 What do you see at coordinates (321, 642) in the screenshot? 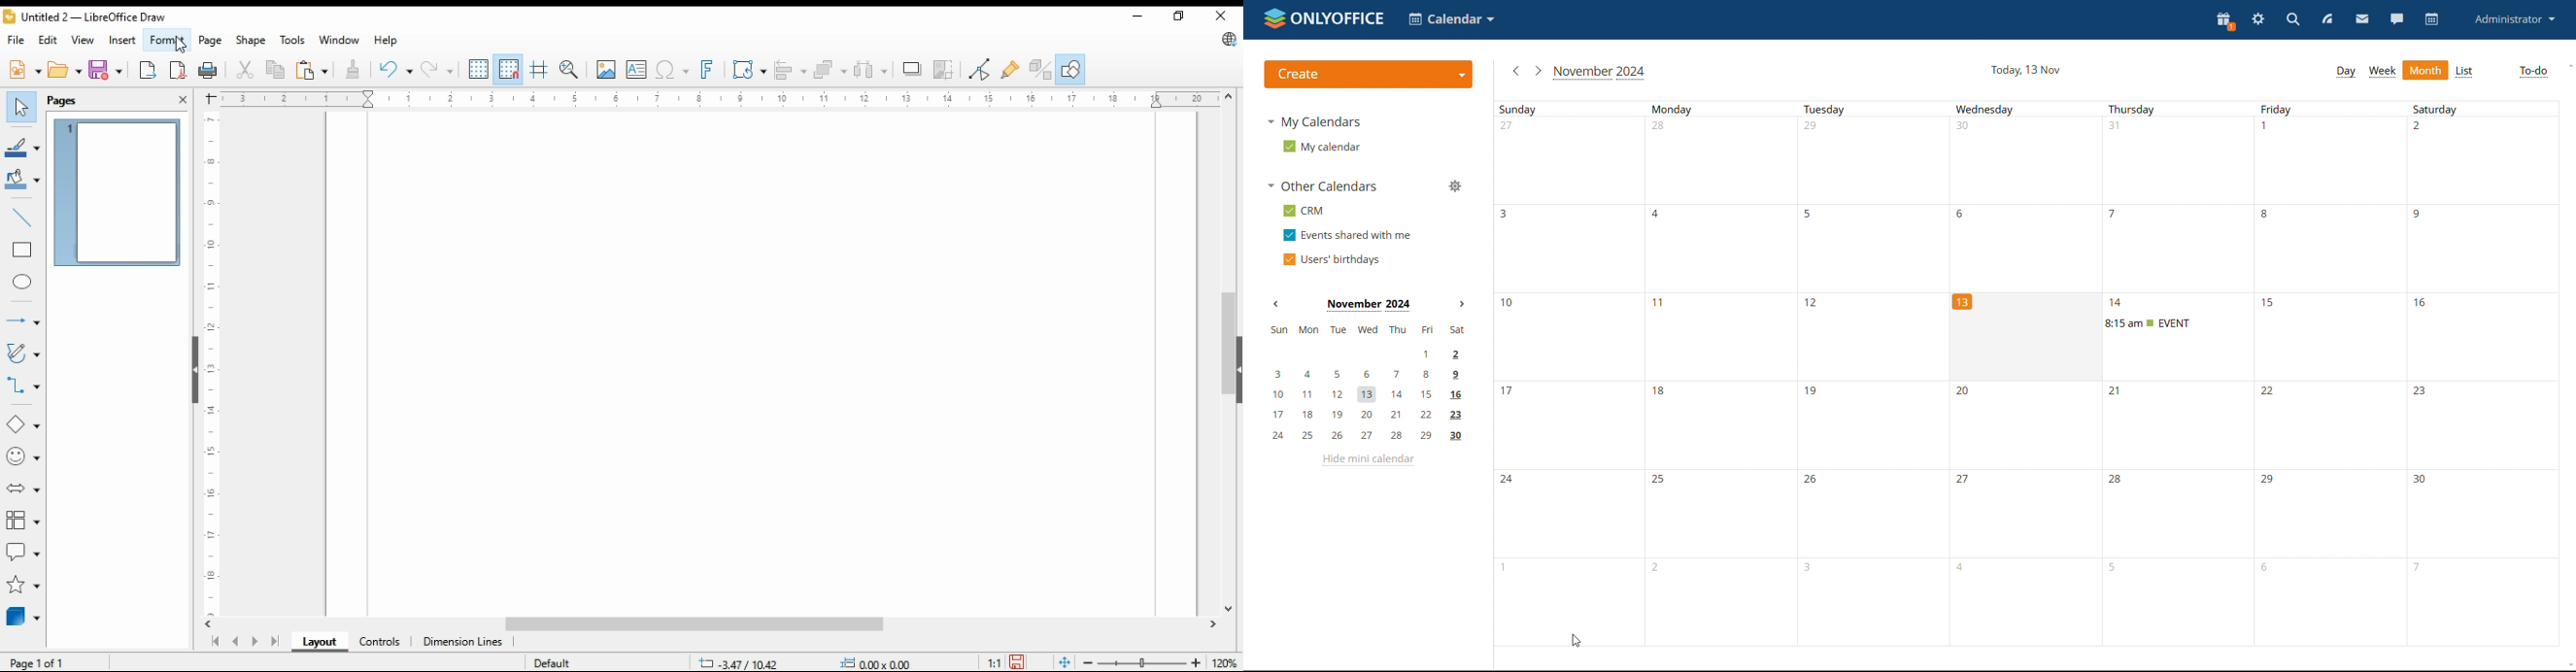
I see `layout` at bounding box center [321, 642].